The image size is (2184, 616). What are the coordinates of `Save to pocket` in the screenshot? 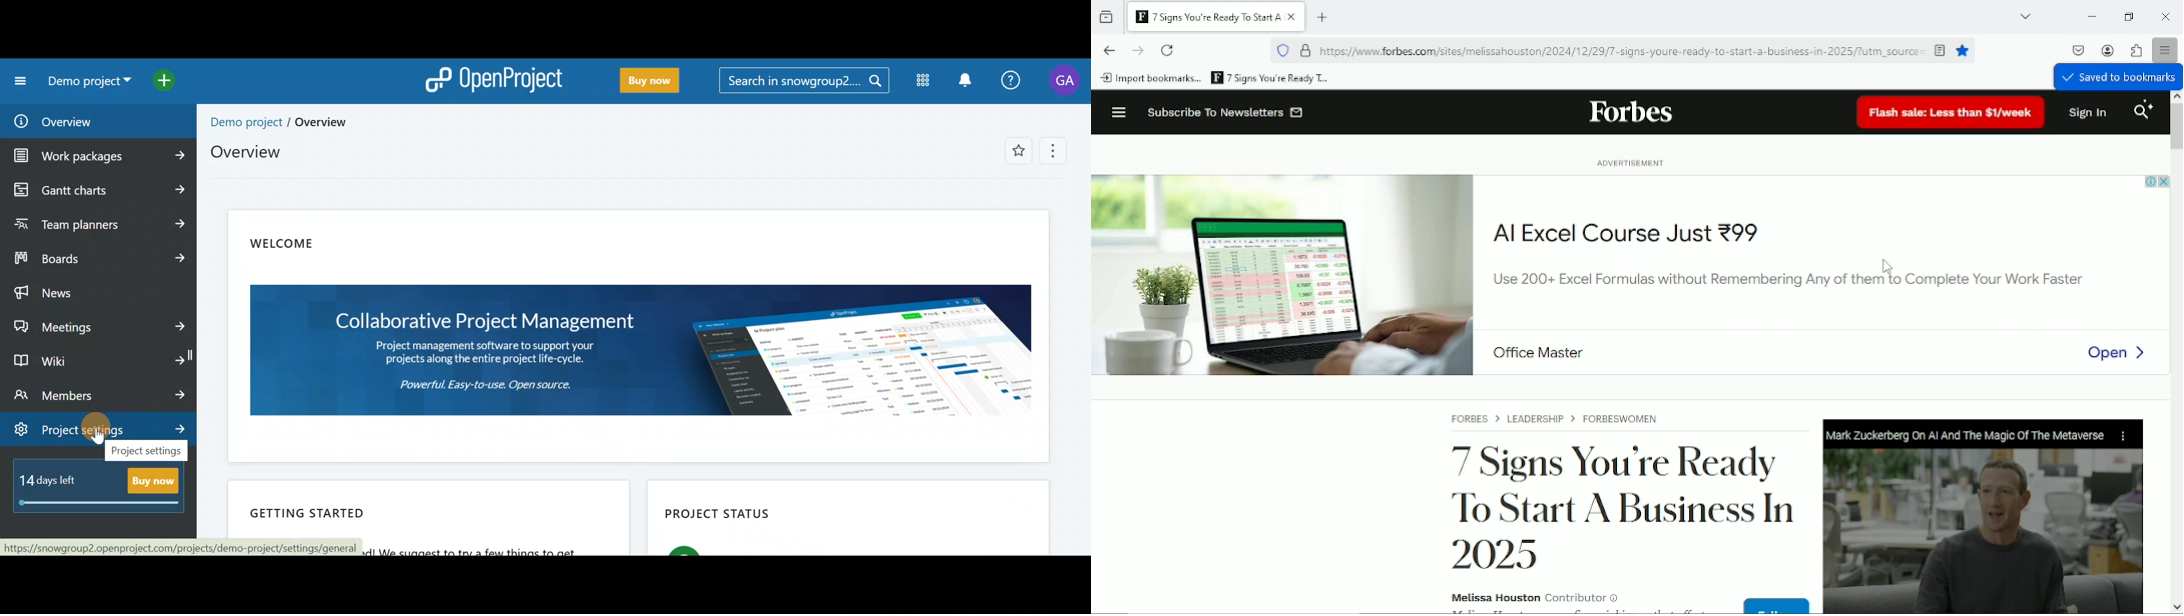 It's located at (2078, 49).